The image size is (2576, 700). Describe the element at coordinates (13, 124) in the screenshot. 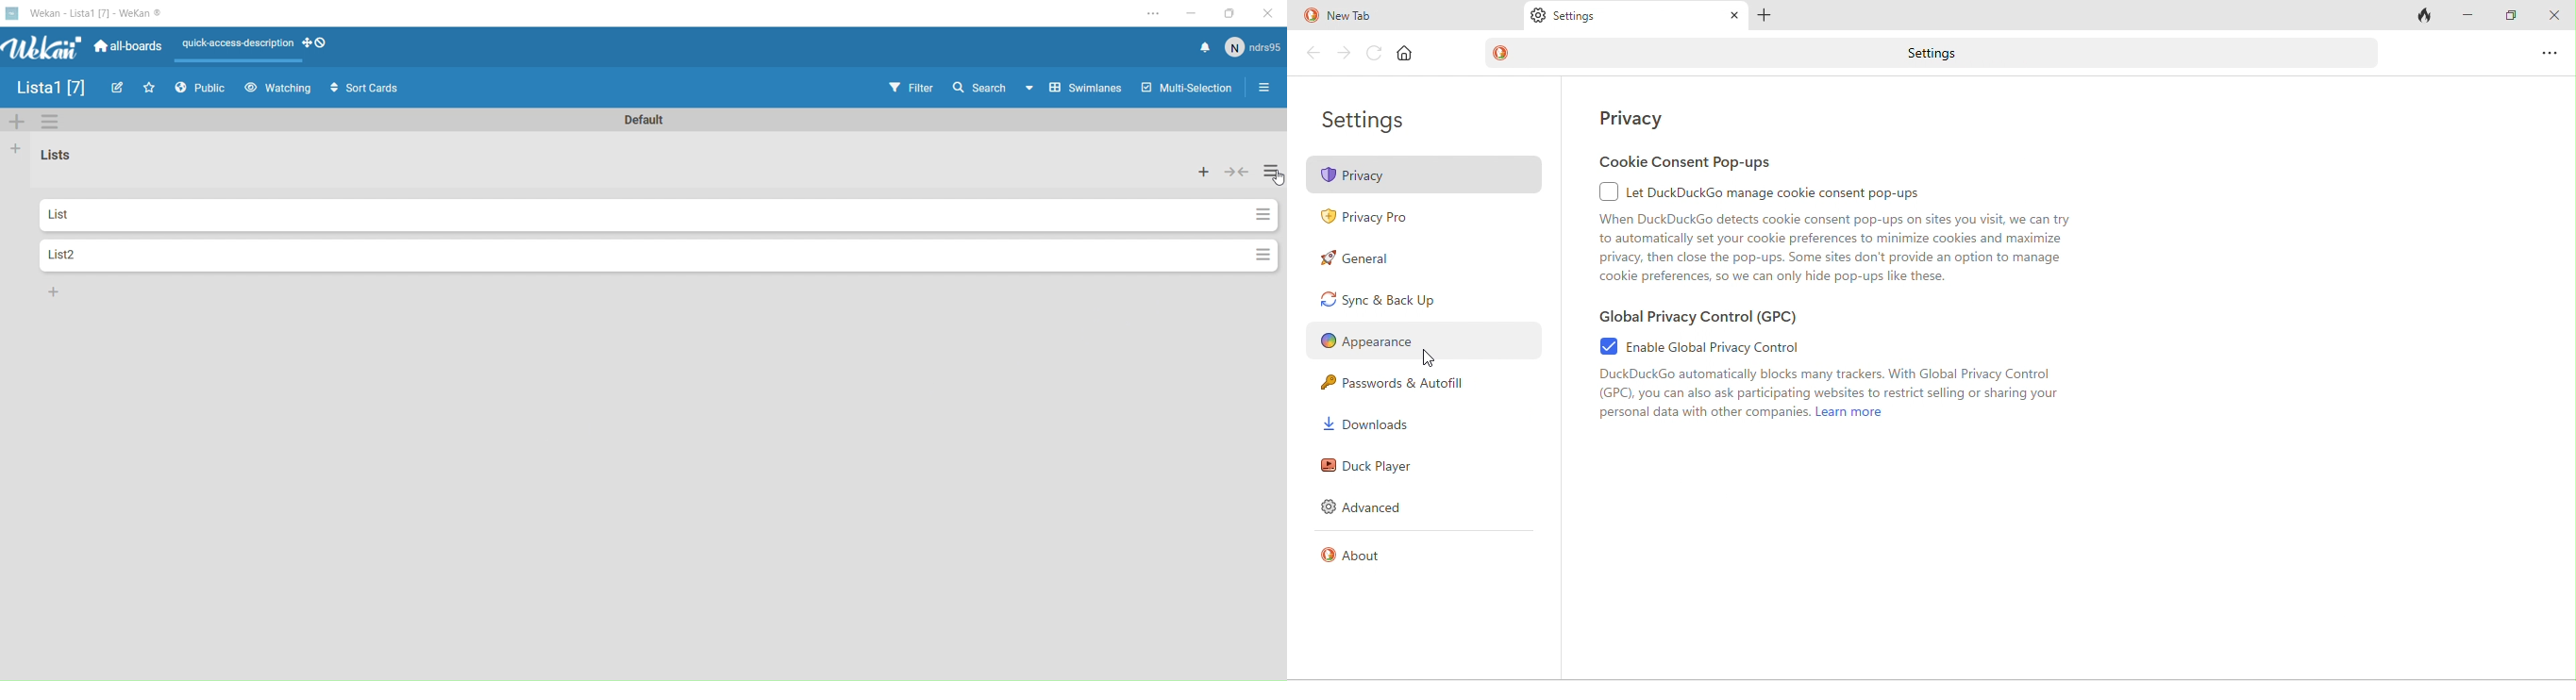

I see `Add` at that location.